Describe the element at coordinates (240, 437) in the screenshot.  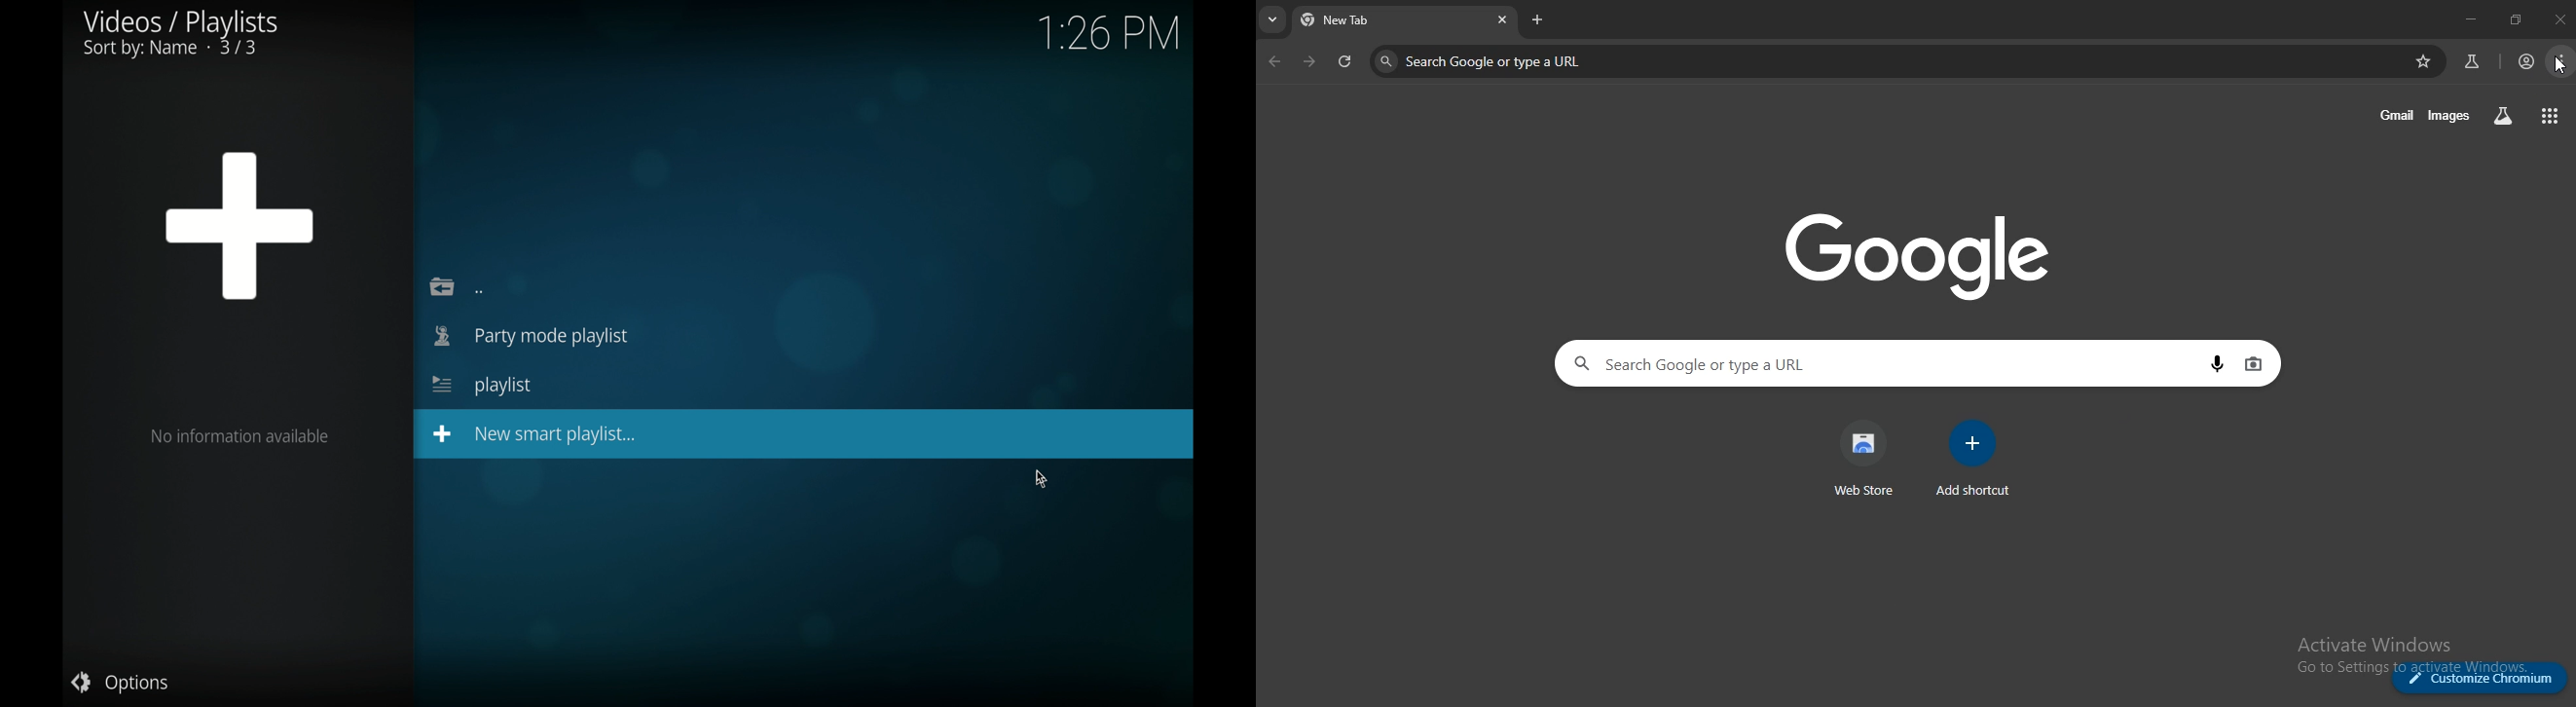
I see `no information available` at that location.